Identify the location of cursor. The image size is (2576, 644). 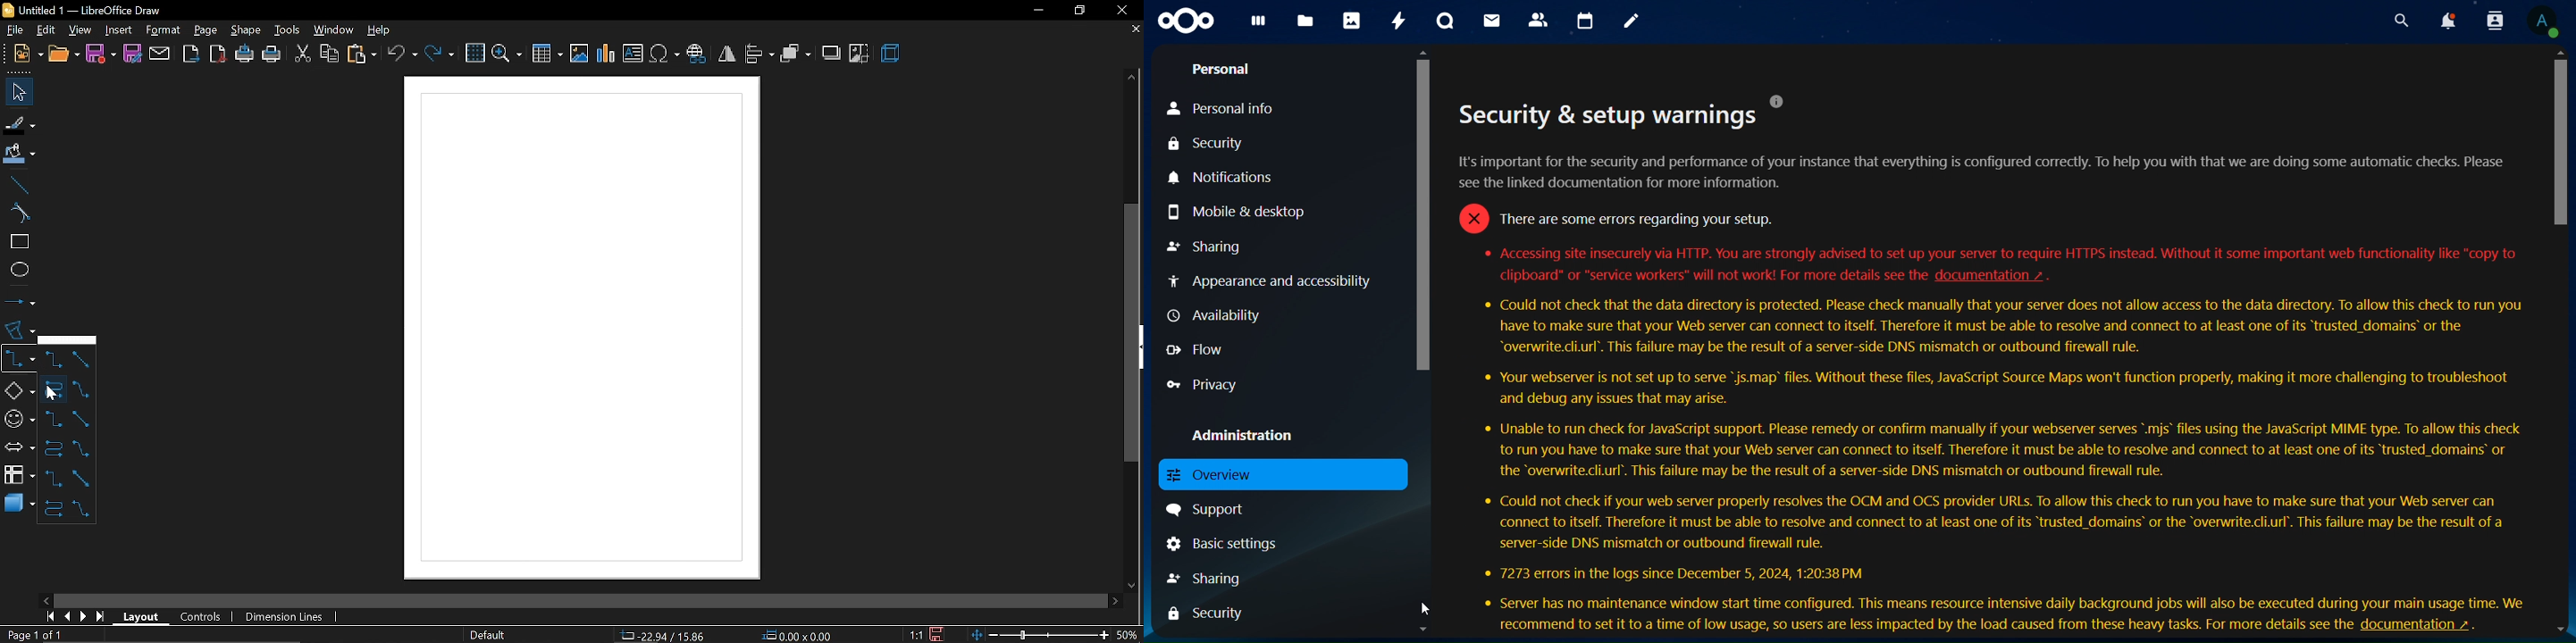
(1424, 608).